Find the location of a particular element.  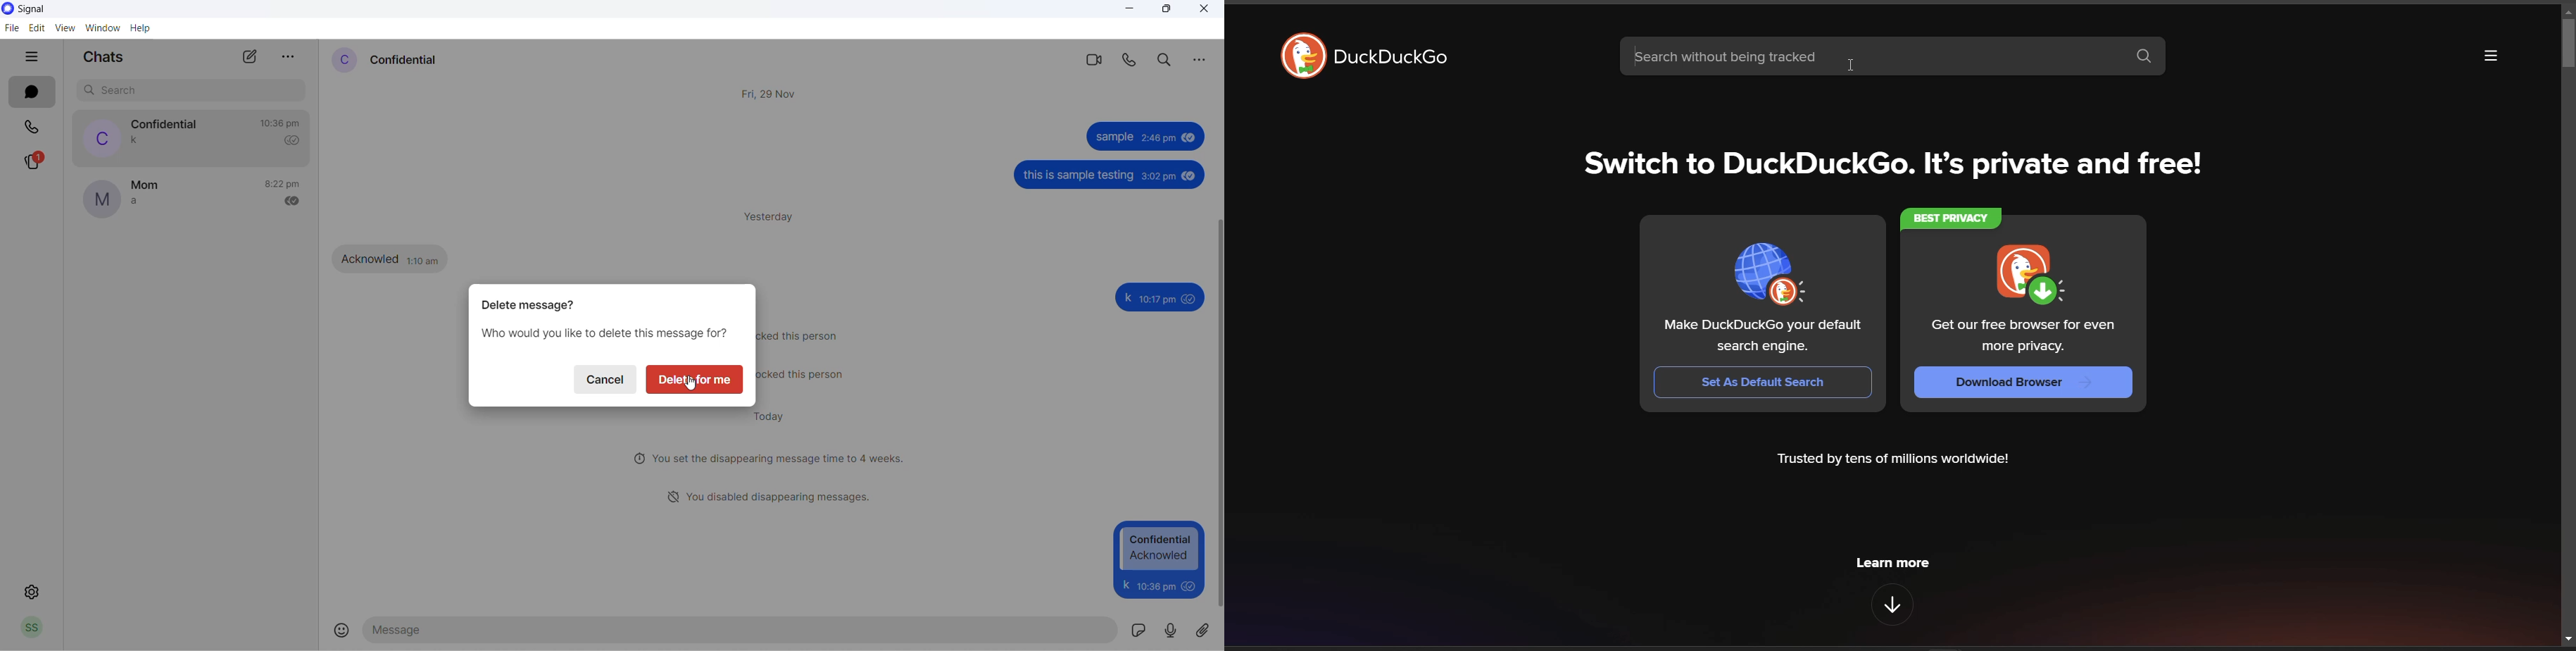

learn more is located at coordinates (1892, 562).